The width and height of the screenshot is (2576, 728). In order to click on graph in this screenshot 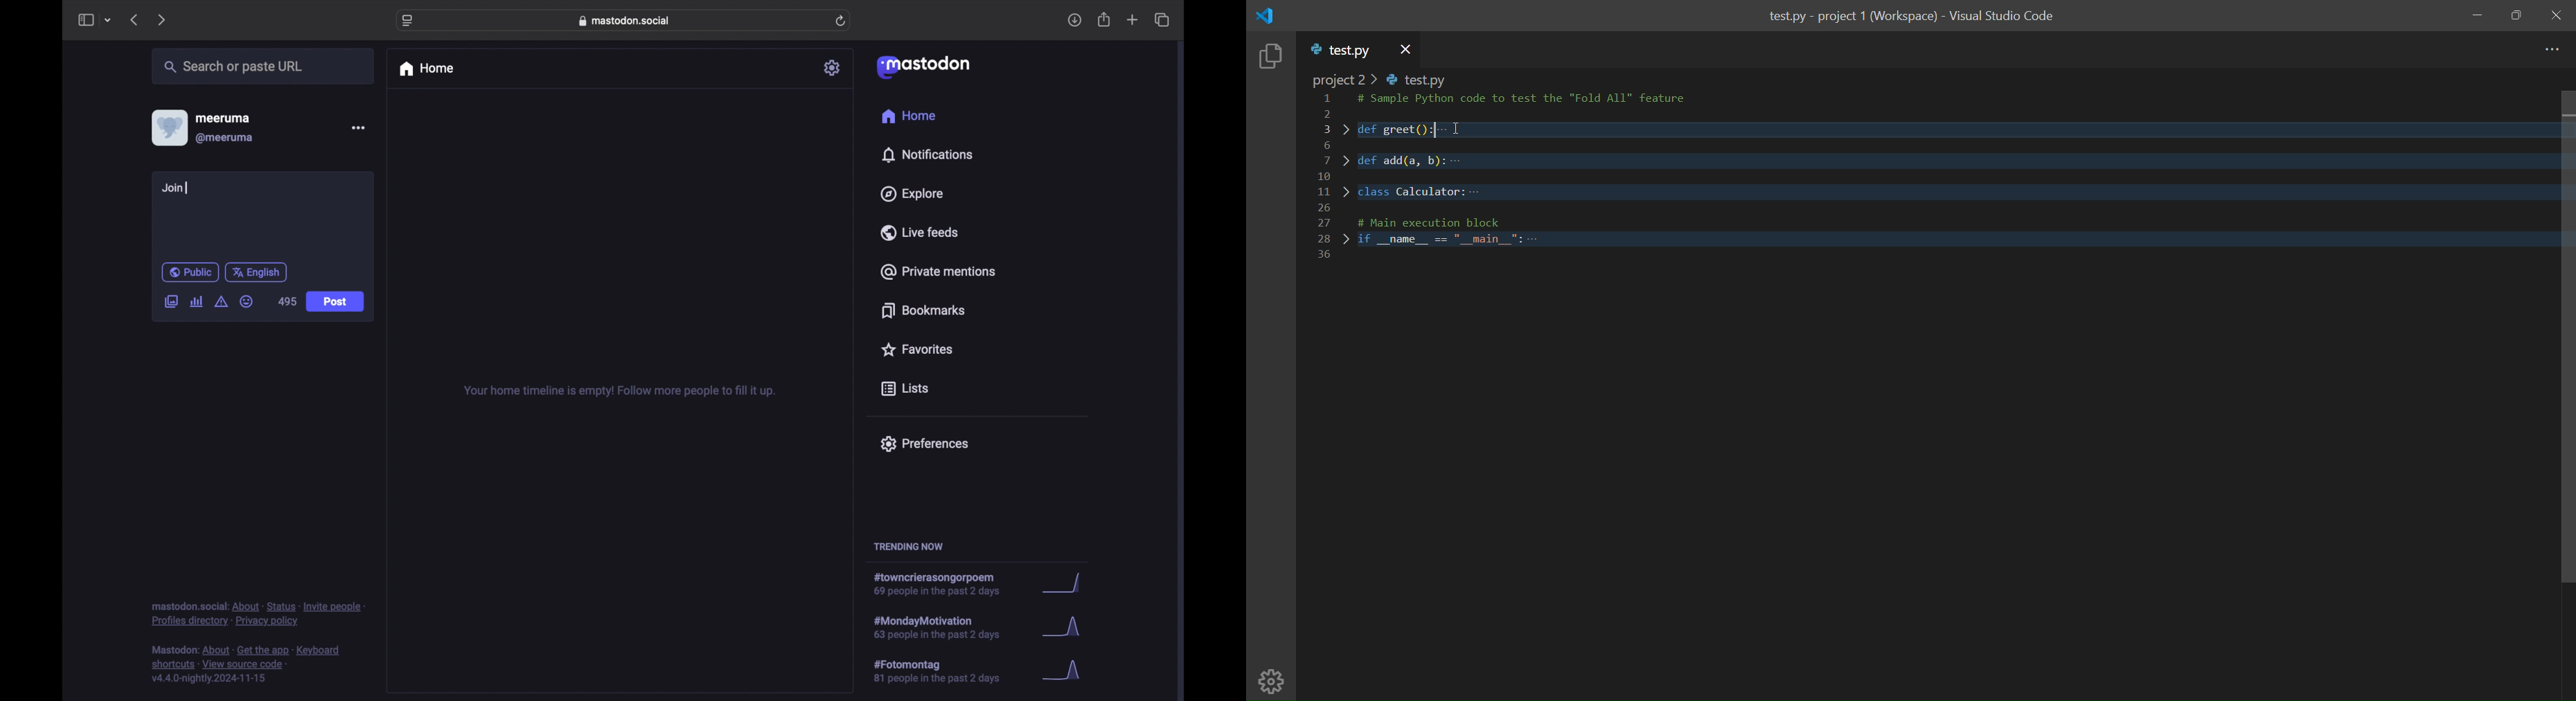, I will do `click(1072, 676)`.